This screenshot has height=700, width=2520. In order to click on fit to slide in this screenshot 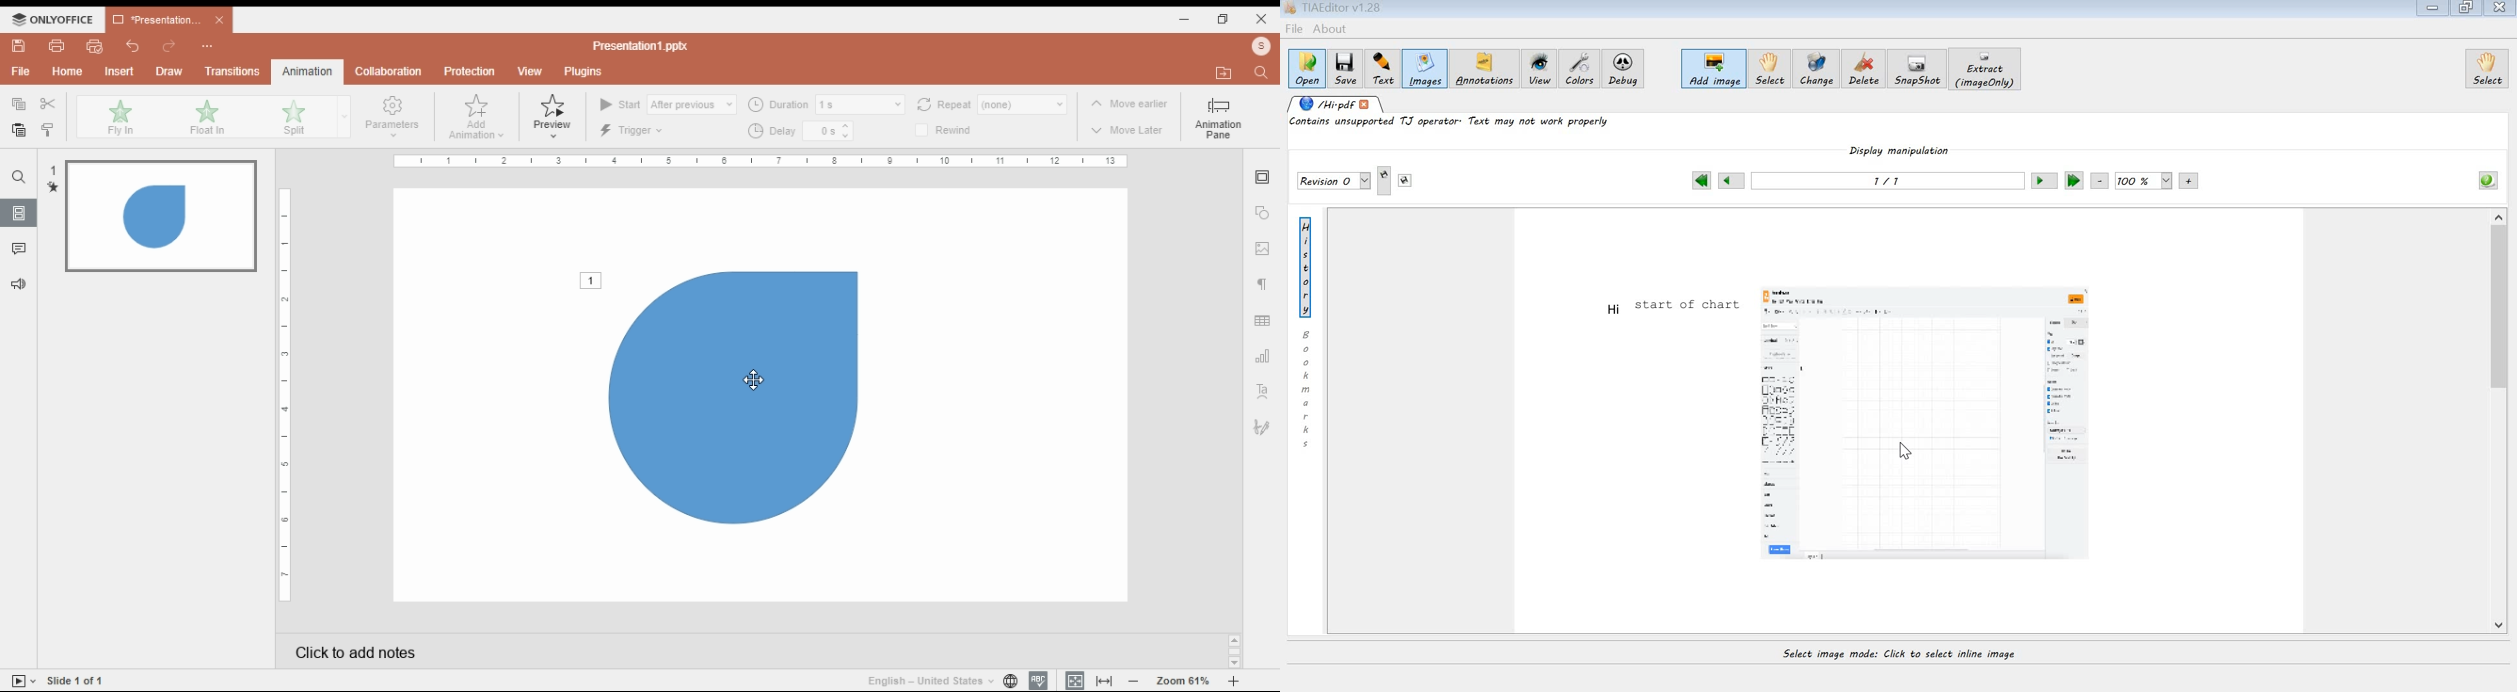, I will do `click(1075, 681)`.